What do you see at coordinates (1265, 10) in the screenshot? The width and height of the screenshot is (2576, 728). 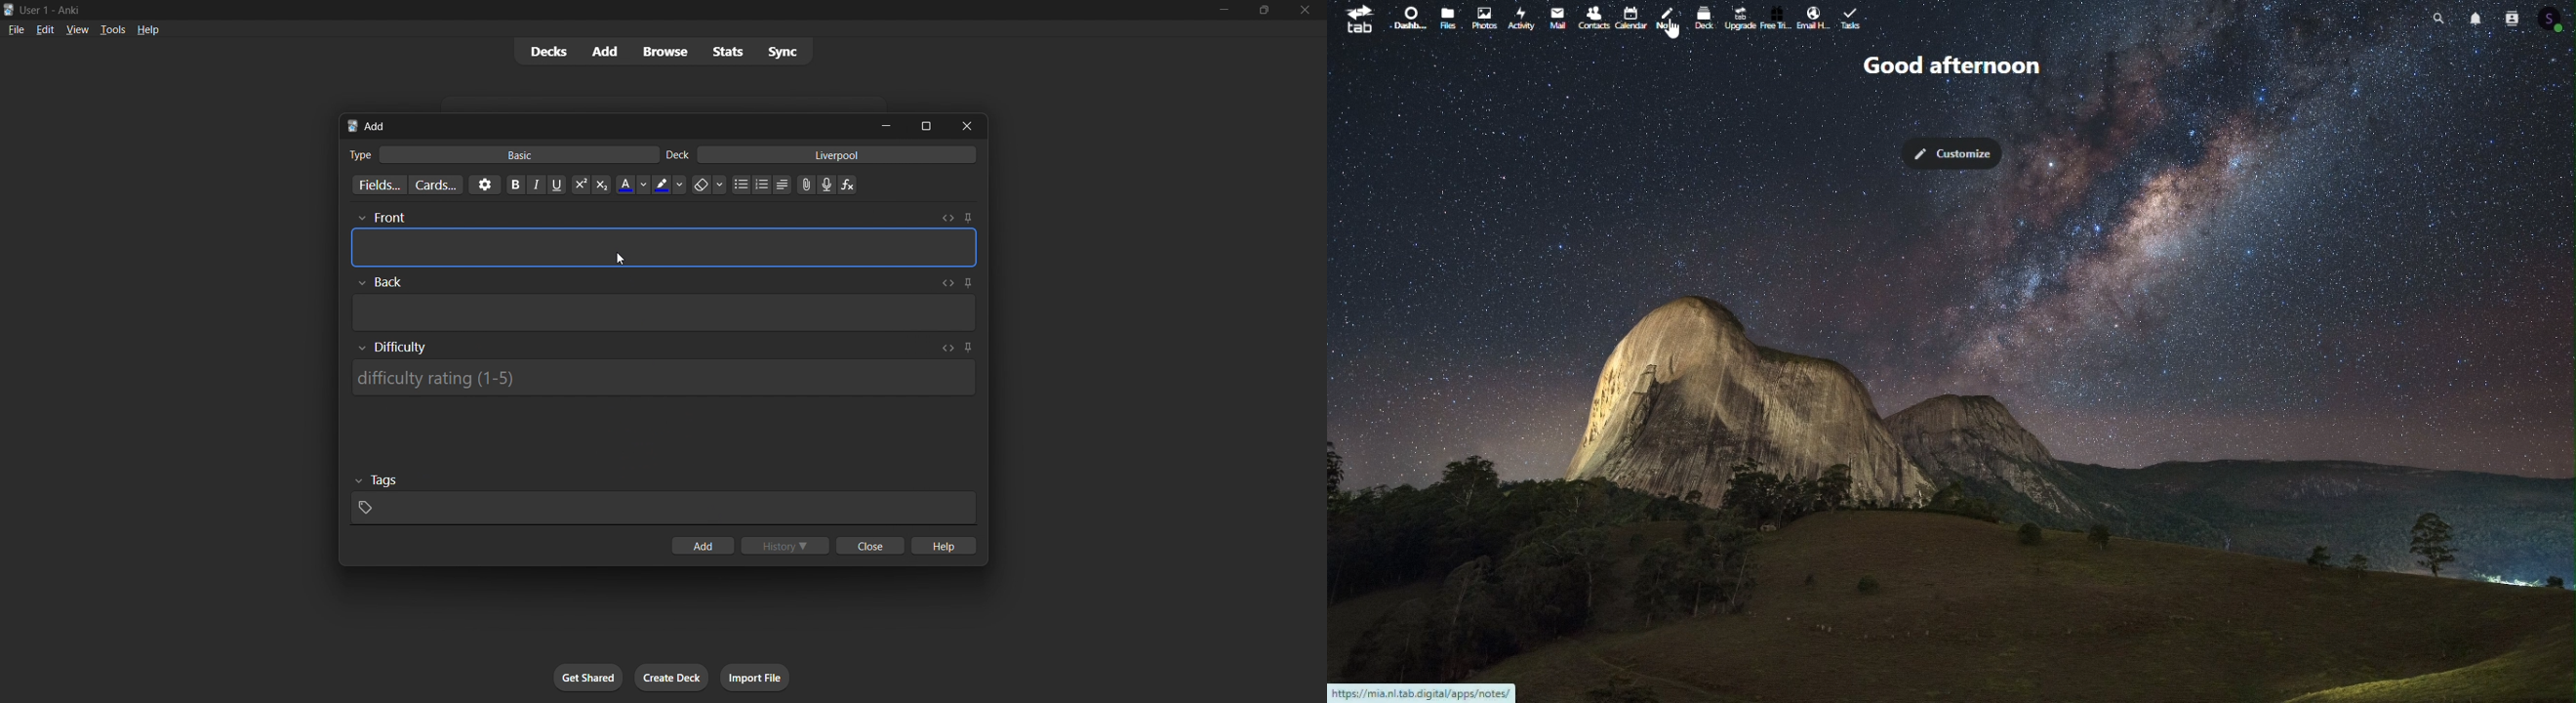 I see `maximize/restore` at bounding box center [1265, 10].